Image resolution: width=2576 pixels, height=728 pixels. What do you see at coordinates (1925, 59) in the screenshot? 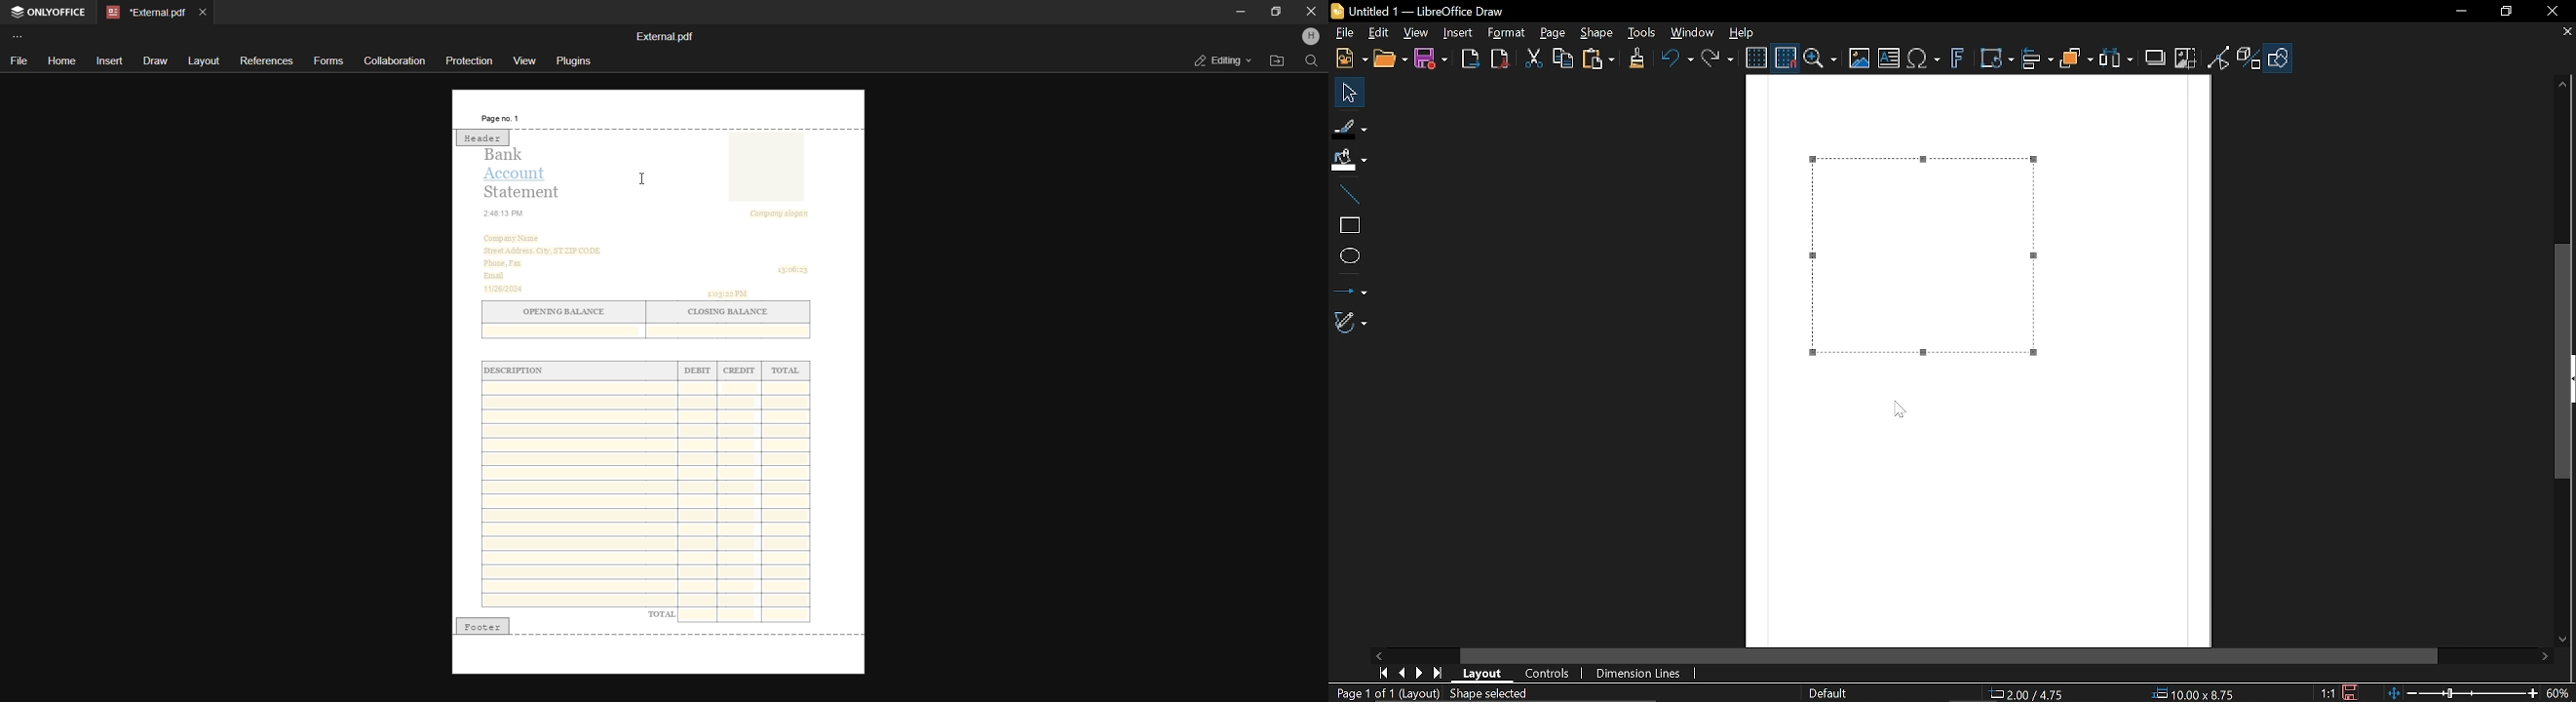
I see `Insert text` at bounding box center [1925, 59].